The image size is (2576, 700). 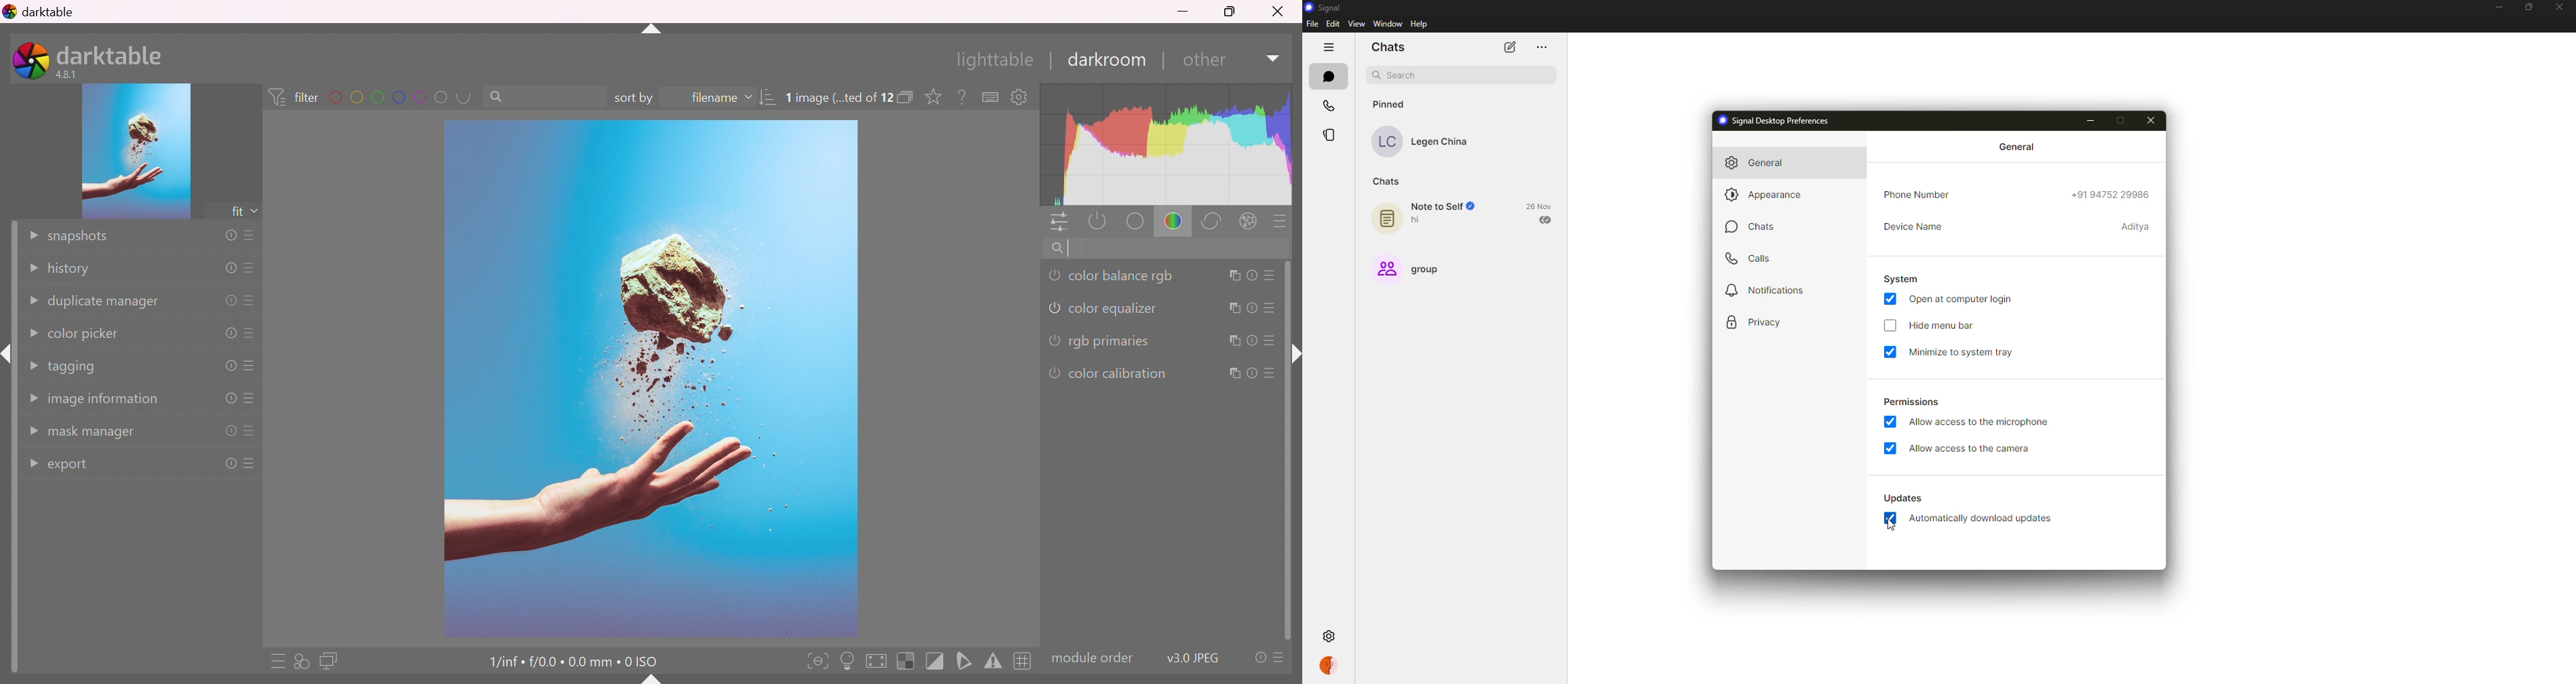 What do you see at coordinates (1766, 291) in the screenshot?
I see `notifications` at bounding box center [1766, 291].